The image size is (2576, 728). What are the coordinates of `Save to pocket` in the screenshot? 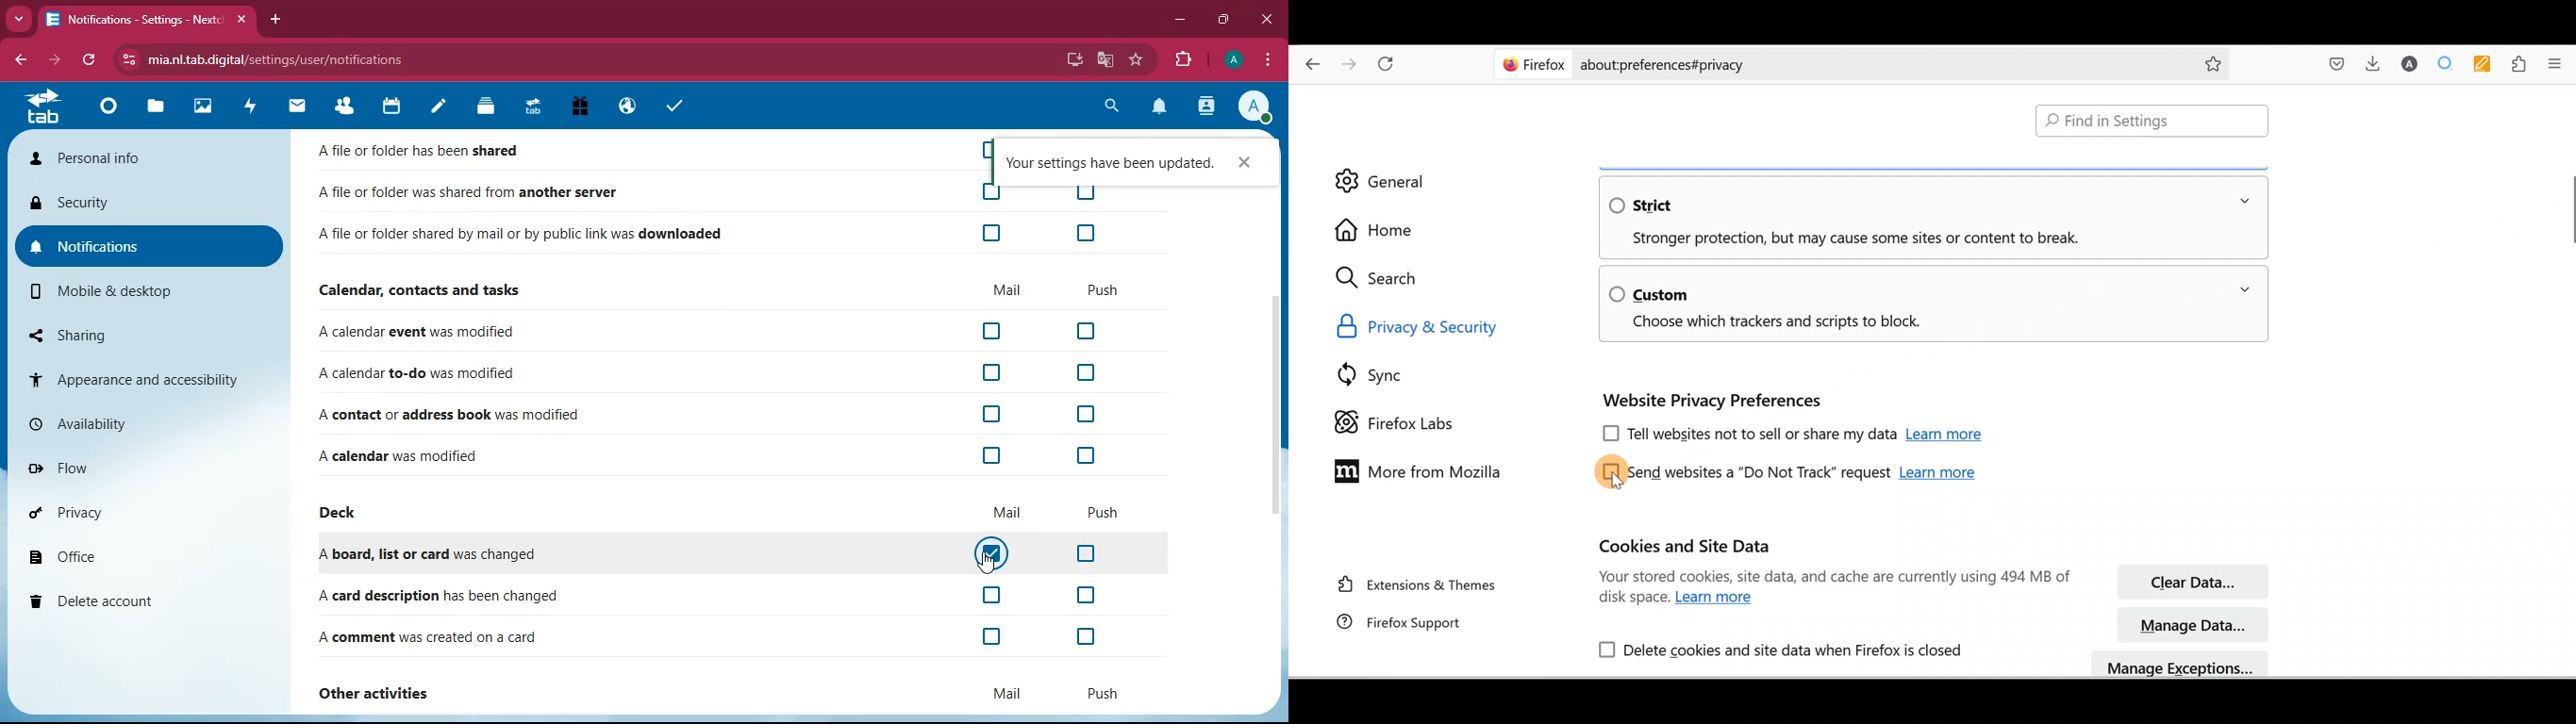 It's located at (2334, 62).